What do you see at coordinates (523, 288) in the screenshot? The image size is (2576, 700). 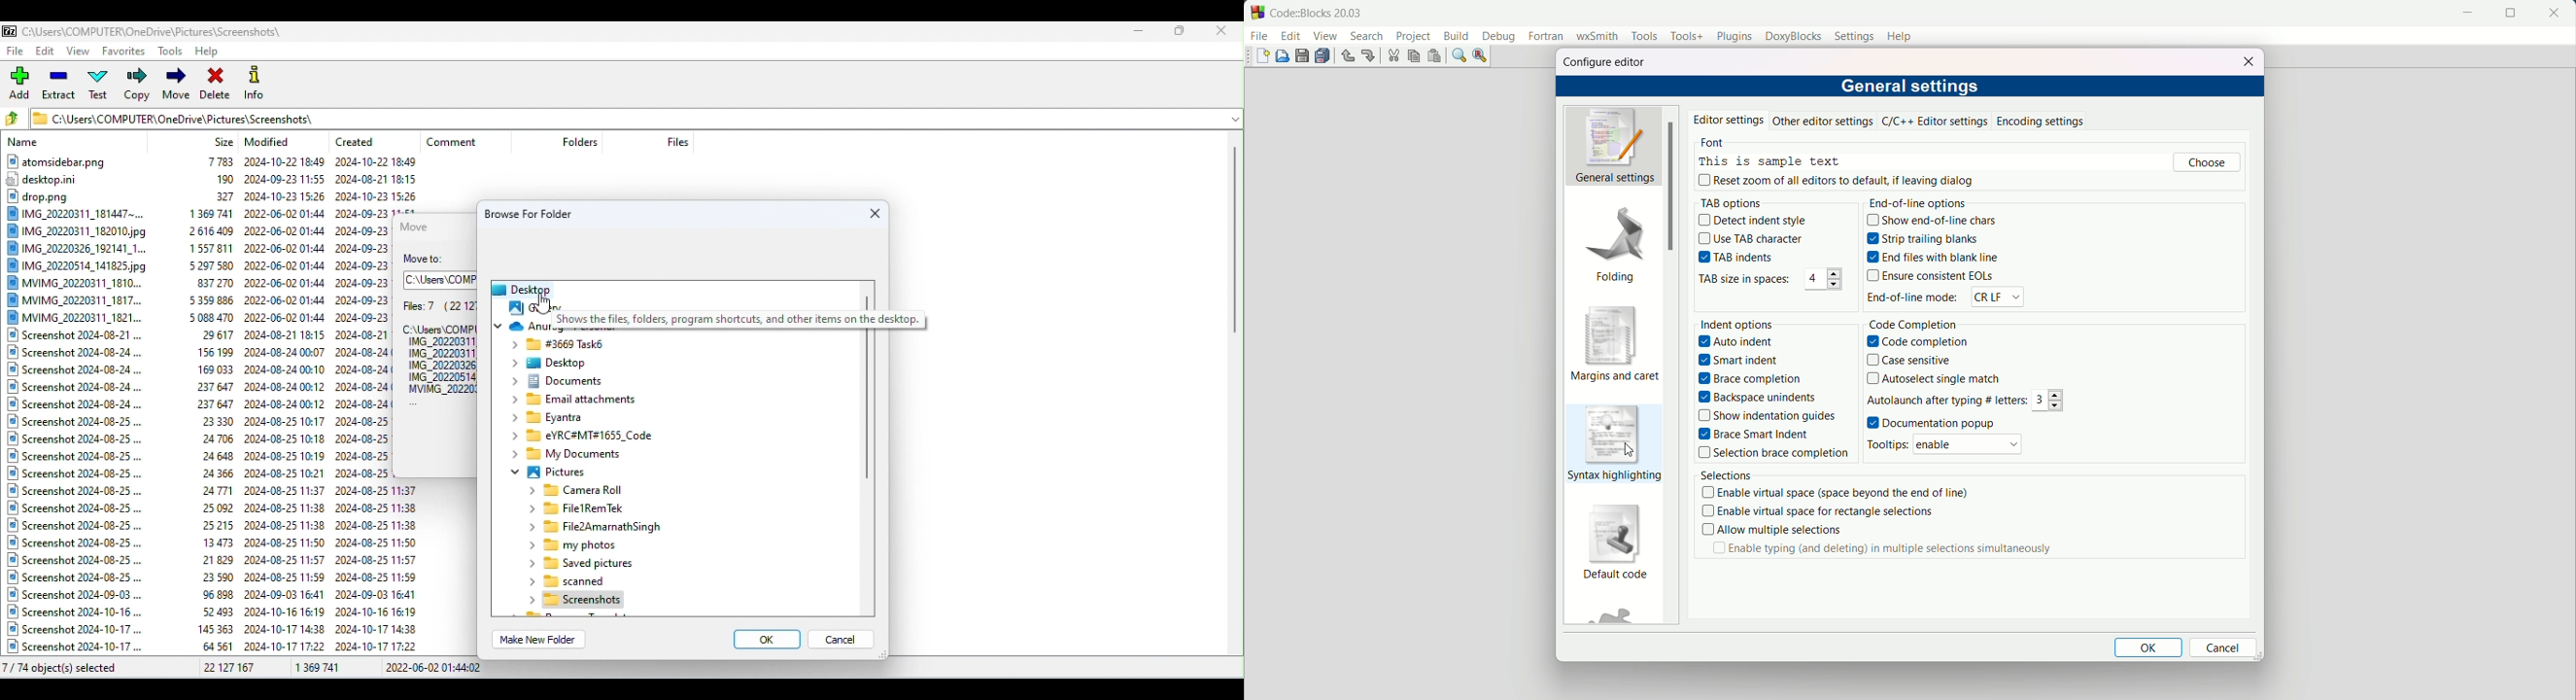 I see `Desktop` at bounding box center [523, 288].